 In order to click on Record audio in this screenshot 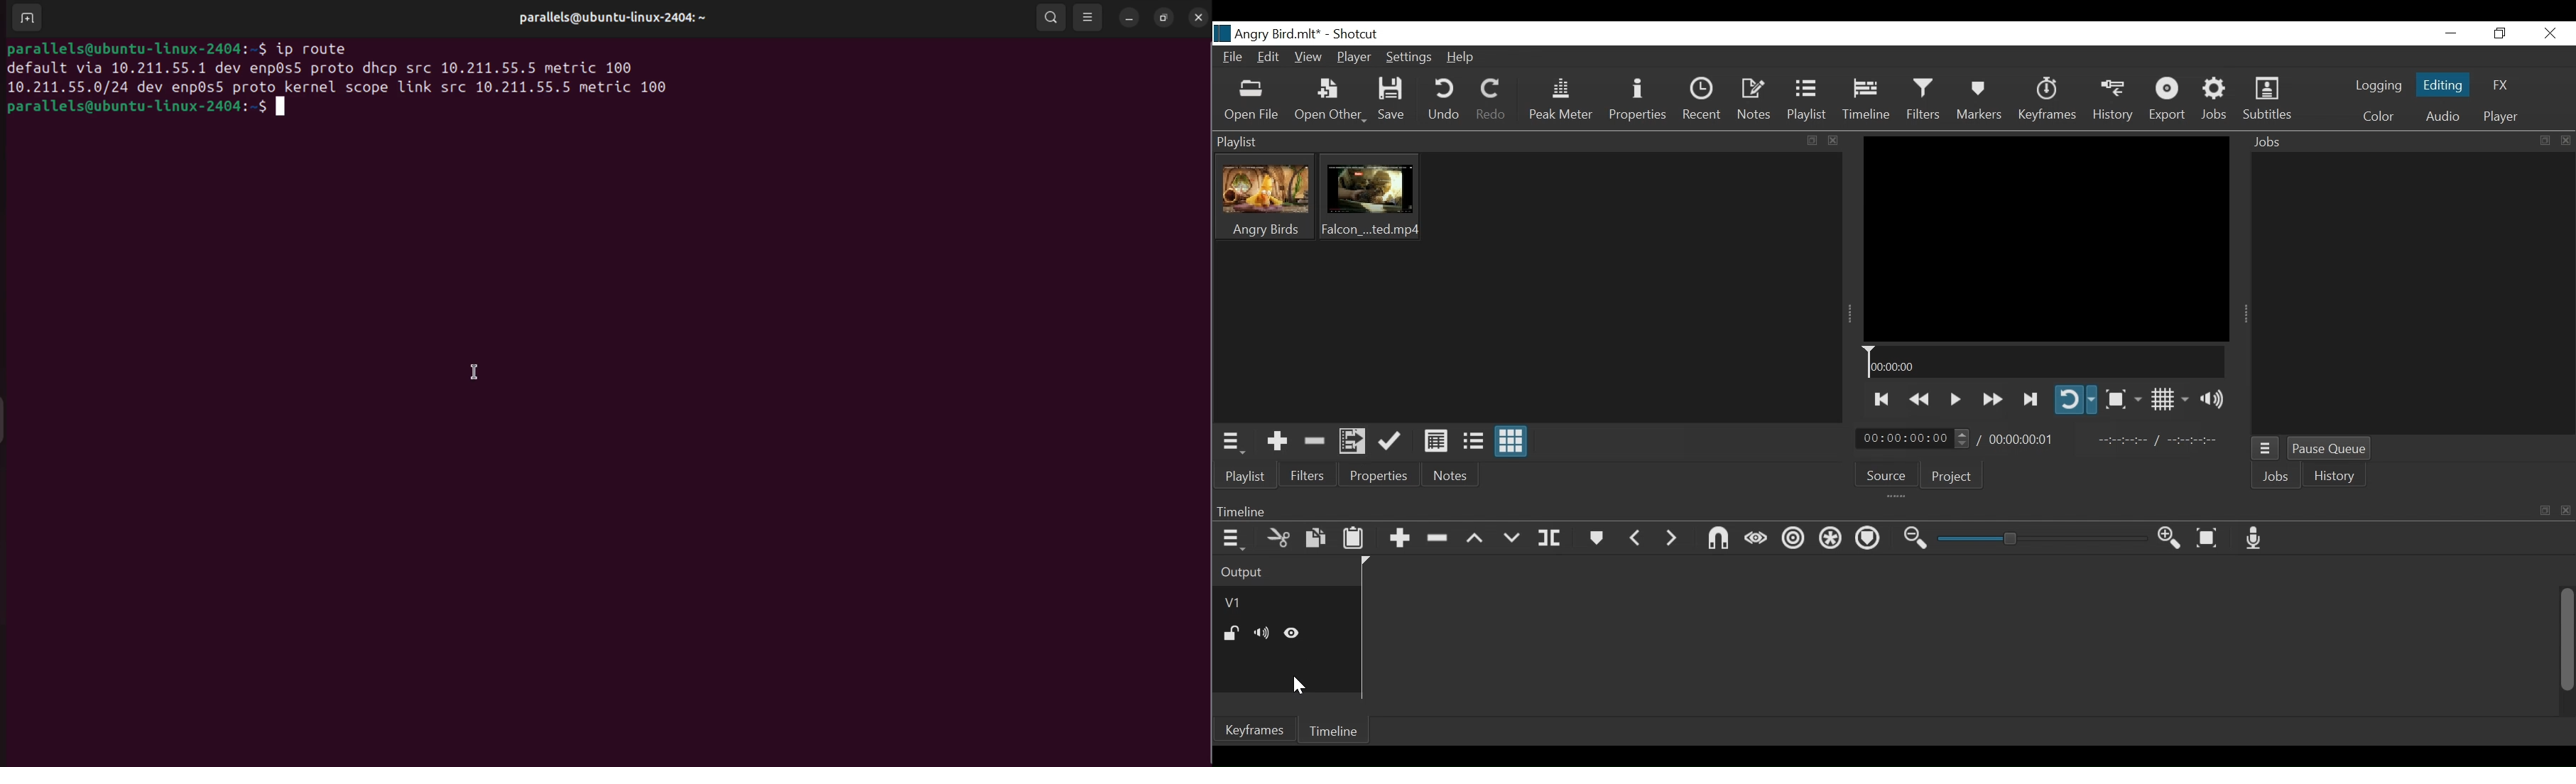, I will do `click(2251, 538)`.